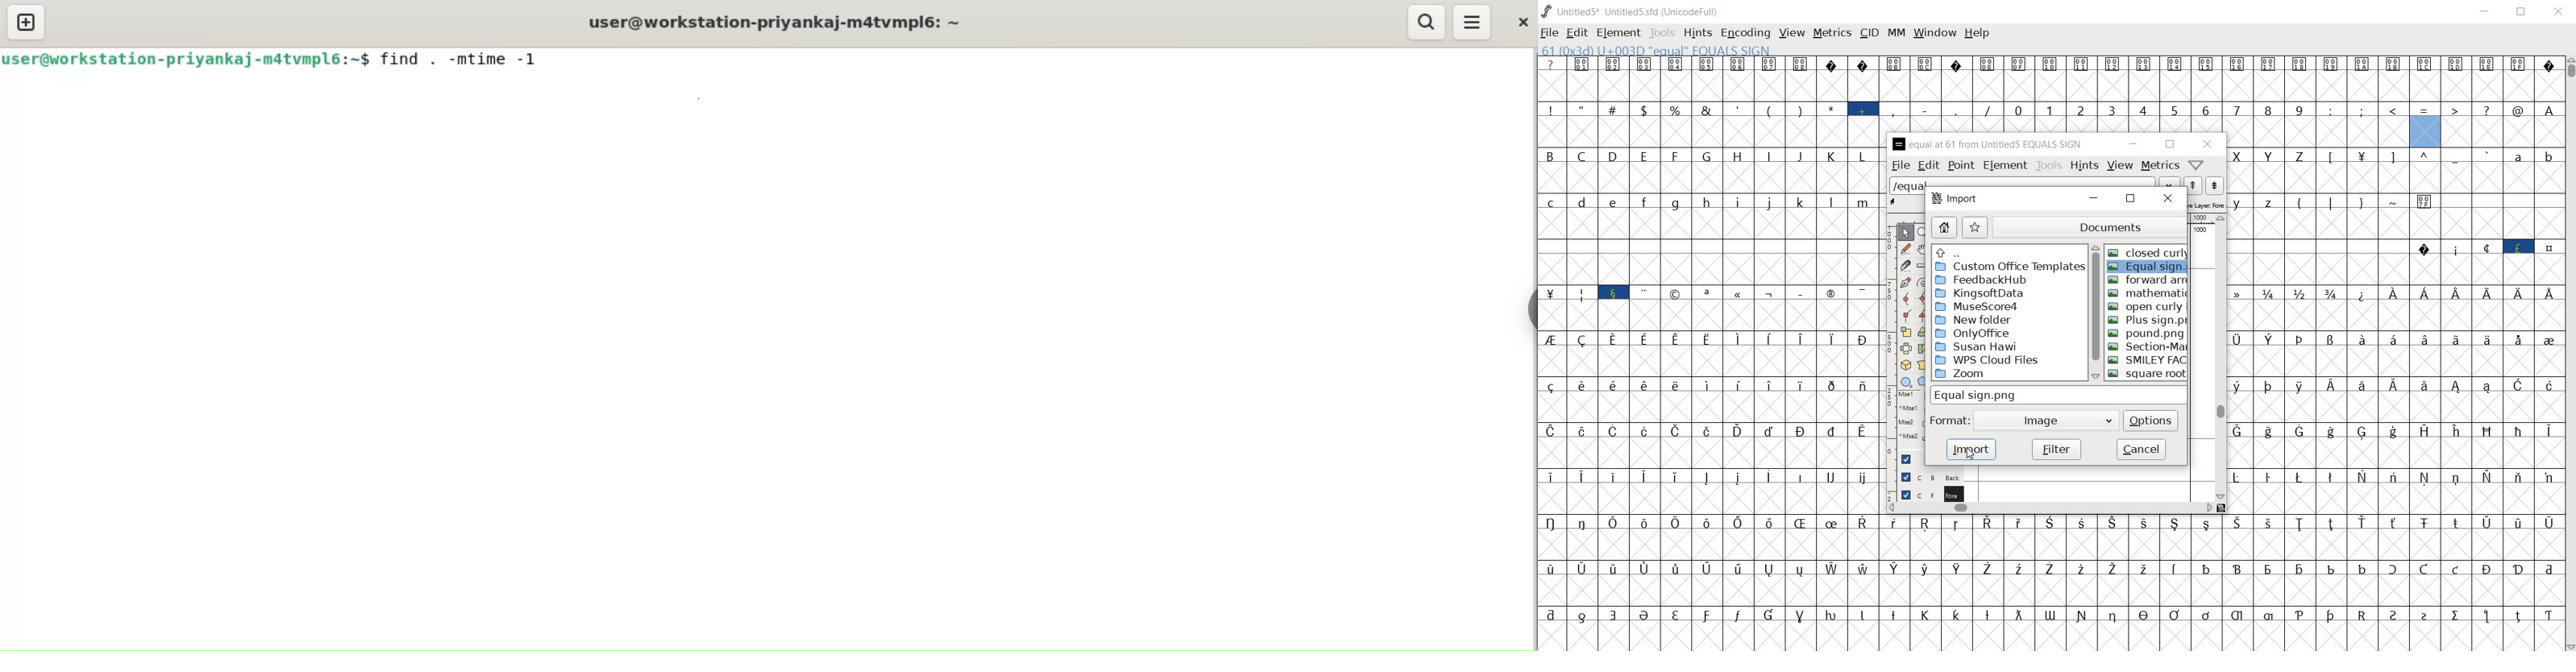 The height and width of the screenshot is (672, 2576). Describe the element at coordinates (2216, 185) in the screenshot. I see `show the previous word on the list` at that location.